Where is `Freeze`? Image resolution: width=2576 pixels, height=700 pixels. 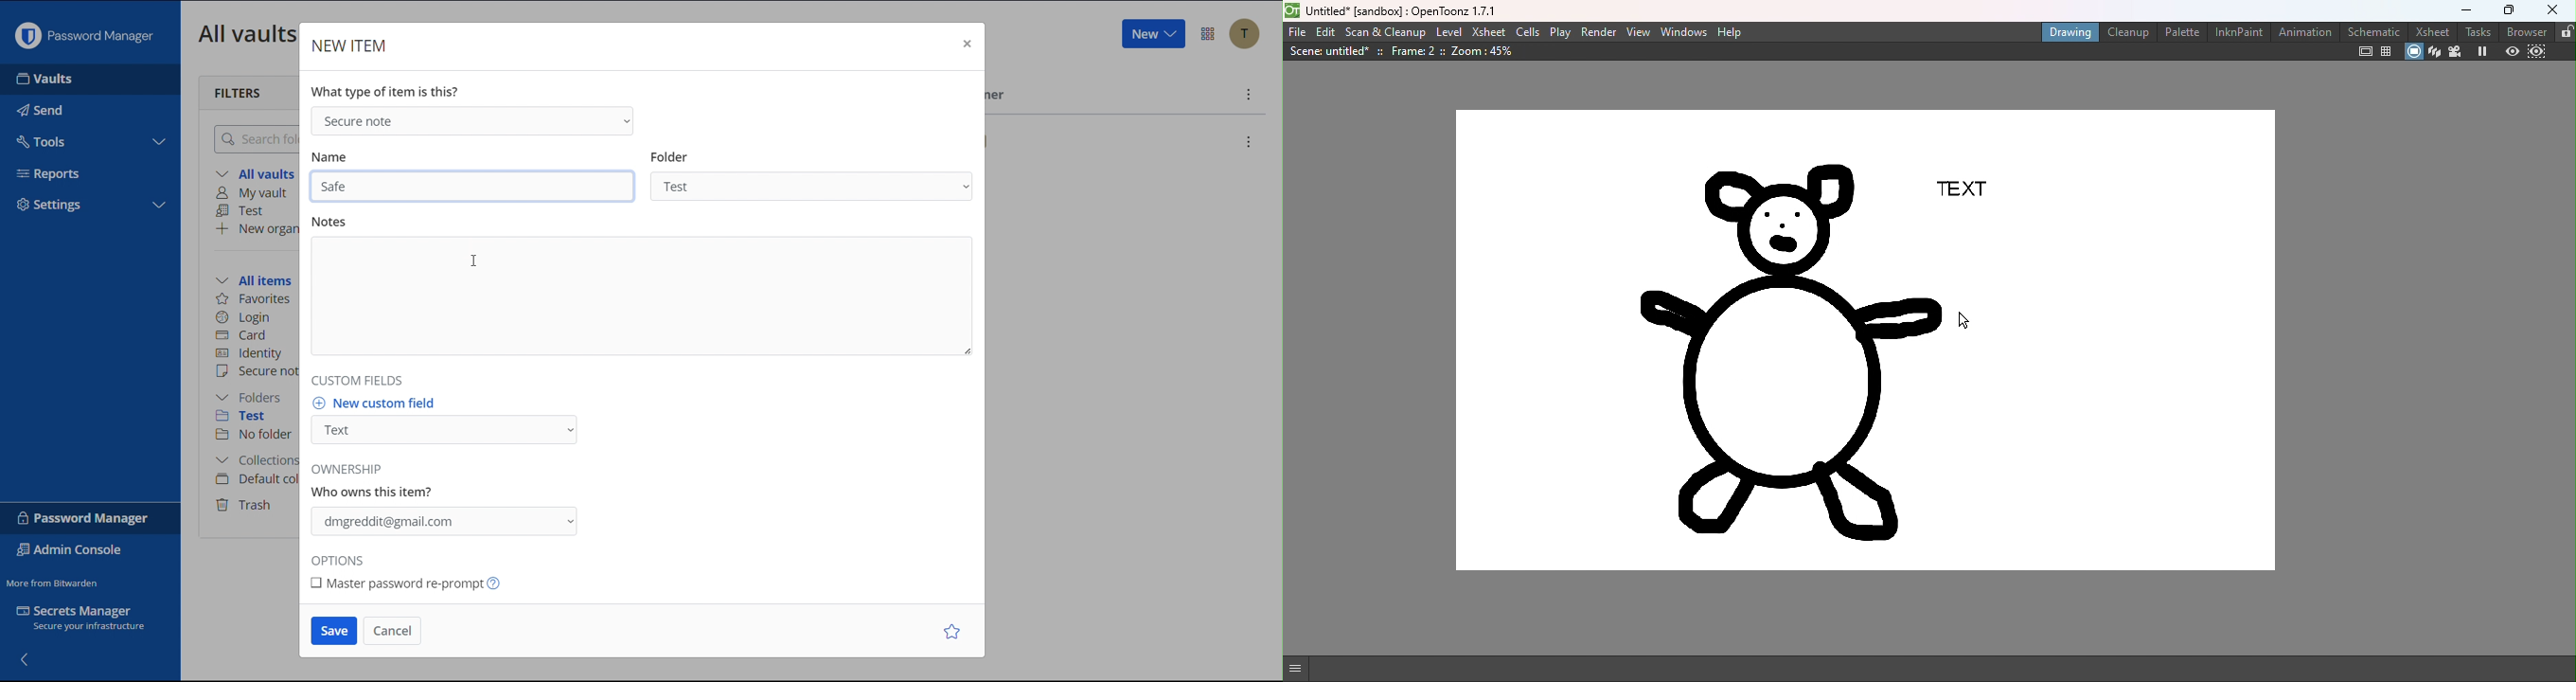 Freeze is located at coordinates (2483, 52).